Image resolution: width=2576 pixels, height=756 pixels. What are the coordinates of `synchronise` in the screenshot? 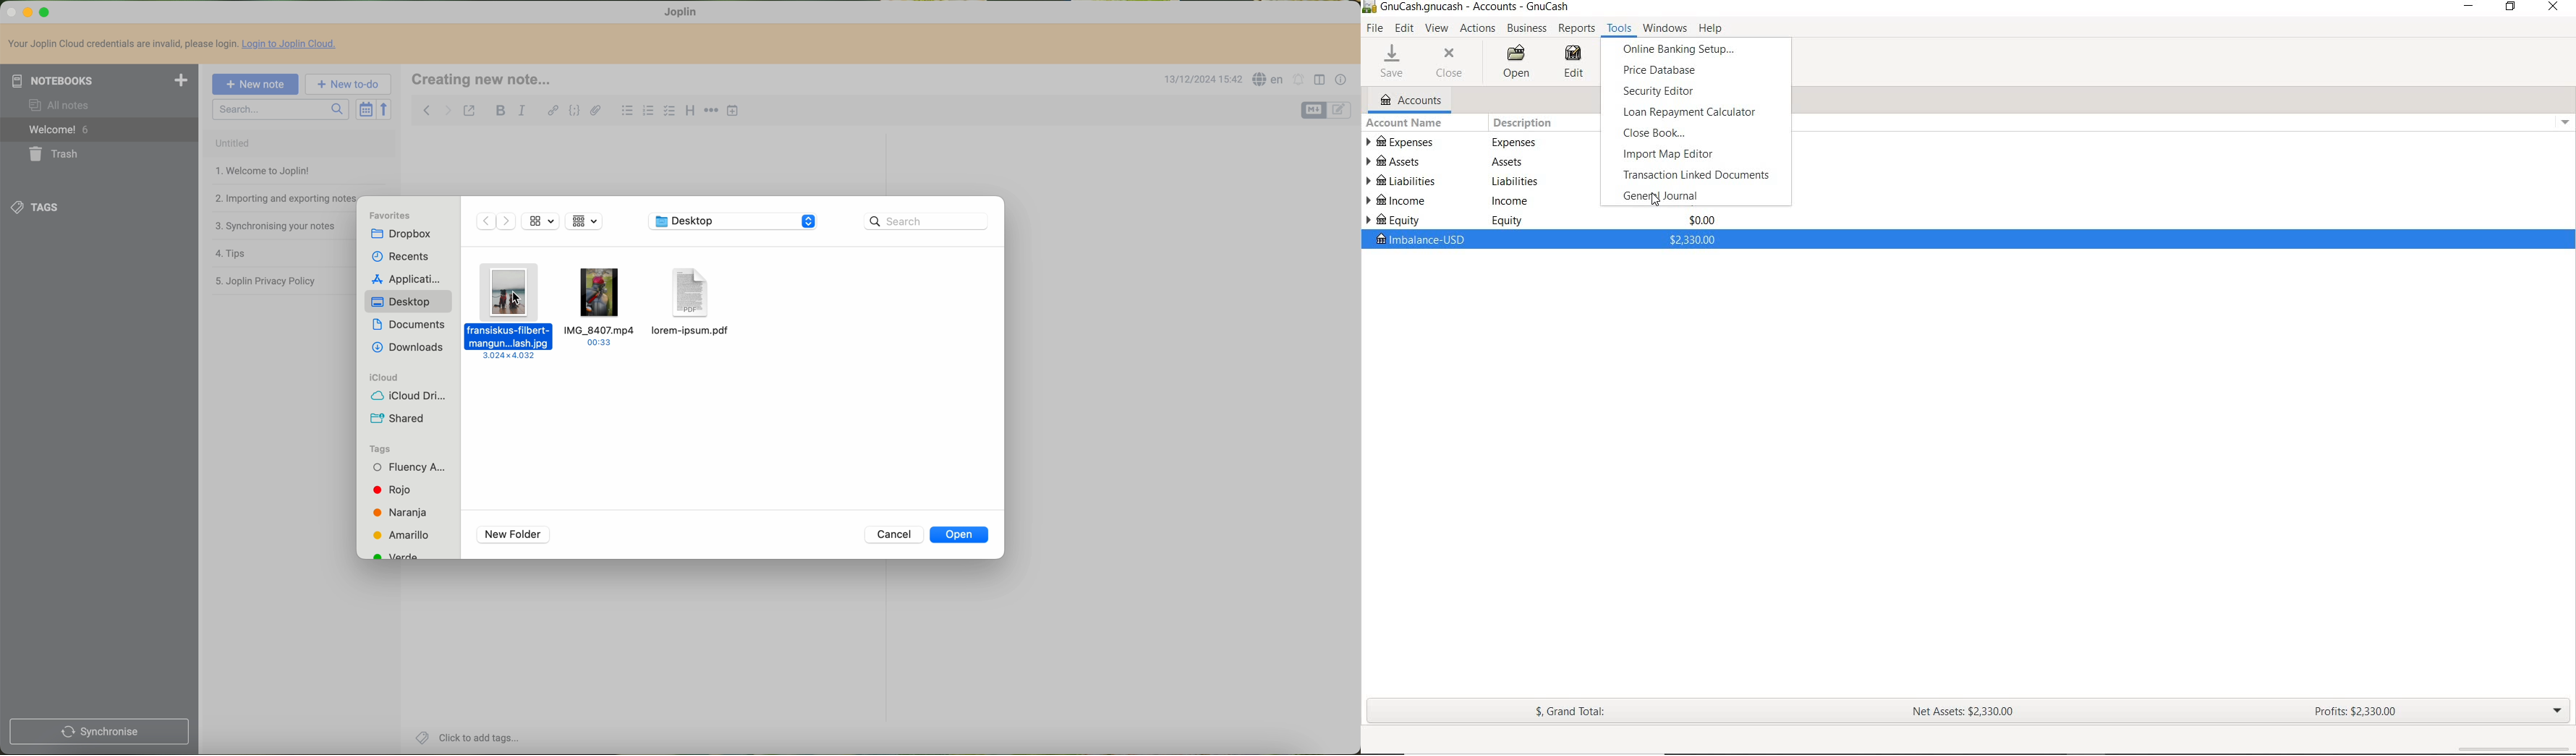 It's located at (98, 732).